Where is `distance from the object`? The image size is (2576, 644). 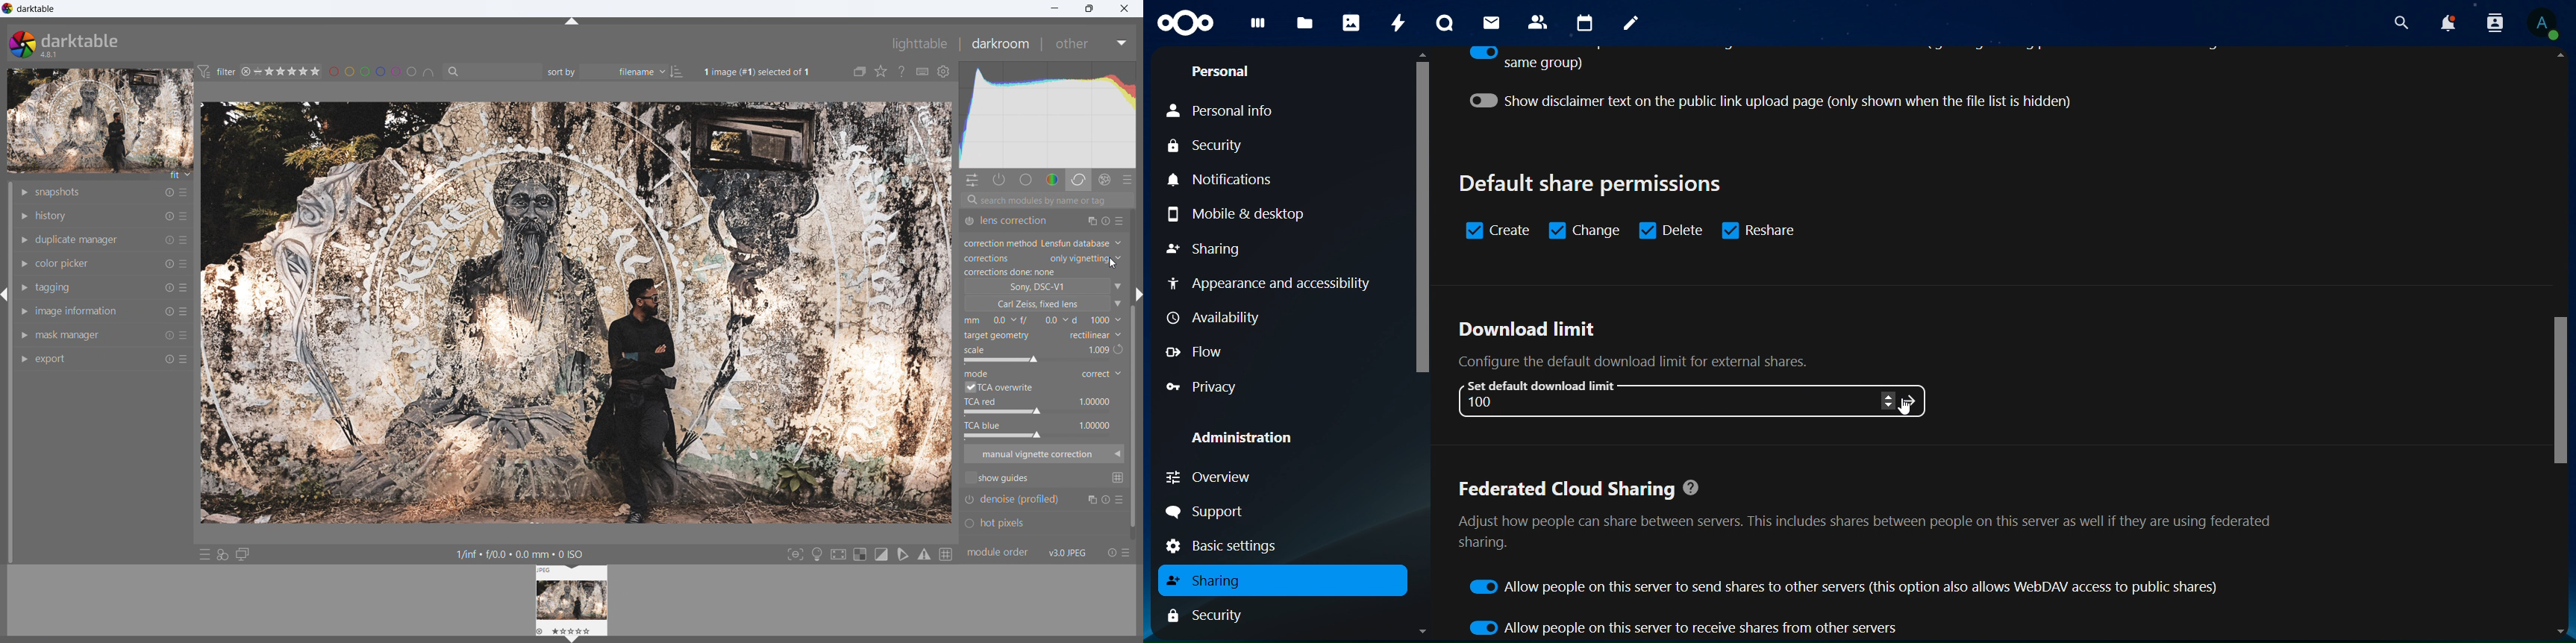
distance from the object is located at coordinates (1044, 322).